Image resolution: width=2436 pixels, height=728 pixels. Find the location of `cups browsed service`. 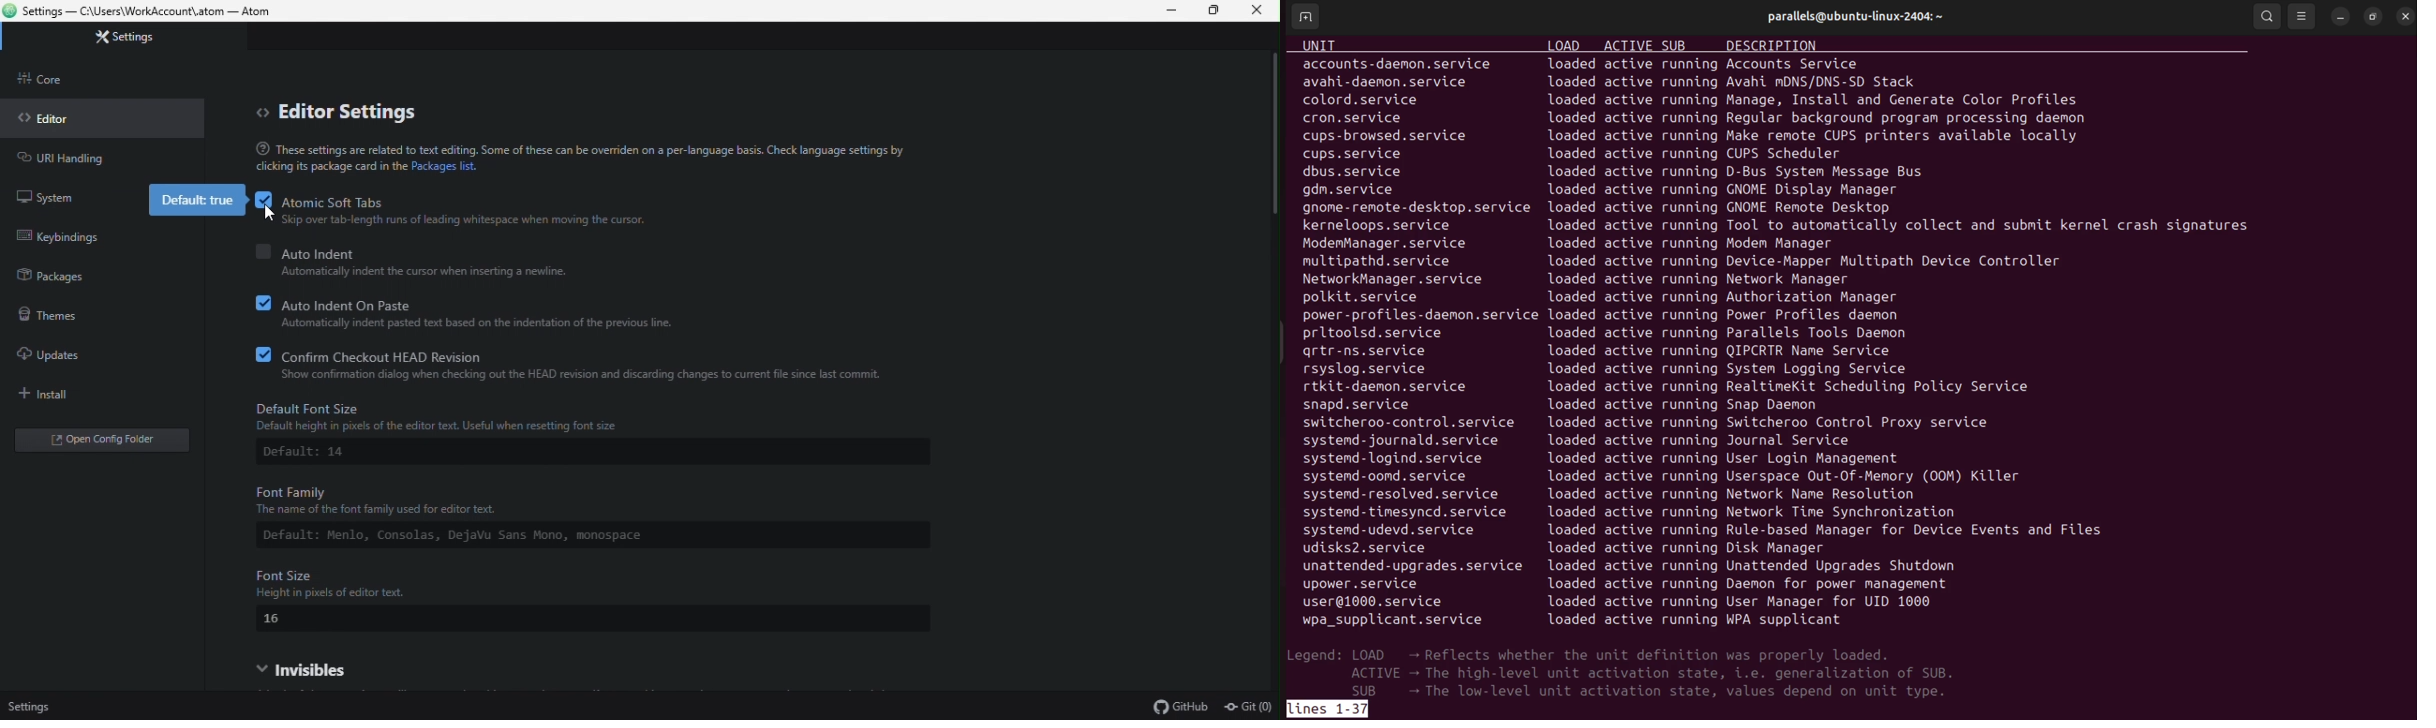

cups browsed service is located at coordinates (1410, 137).